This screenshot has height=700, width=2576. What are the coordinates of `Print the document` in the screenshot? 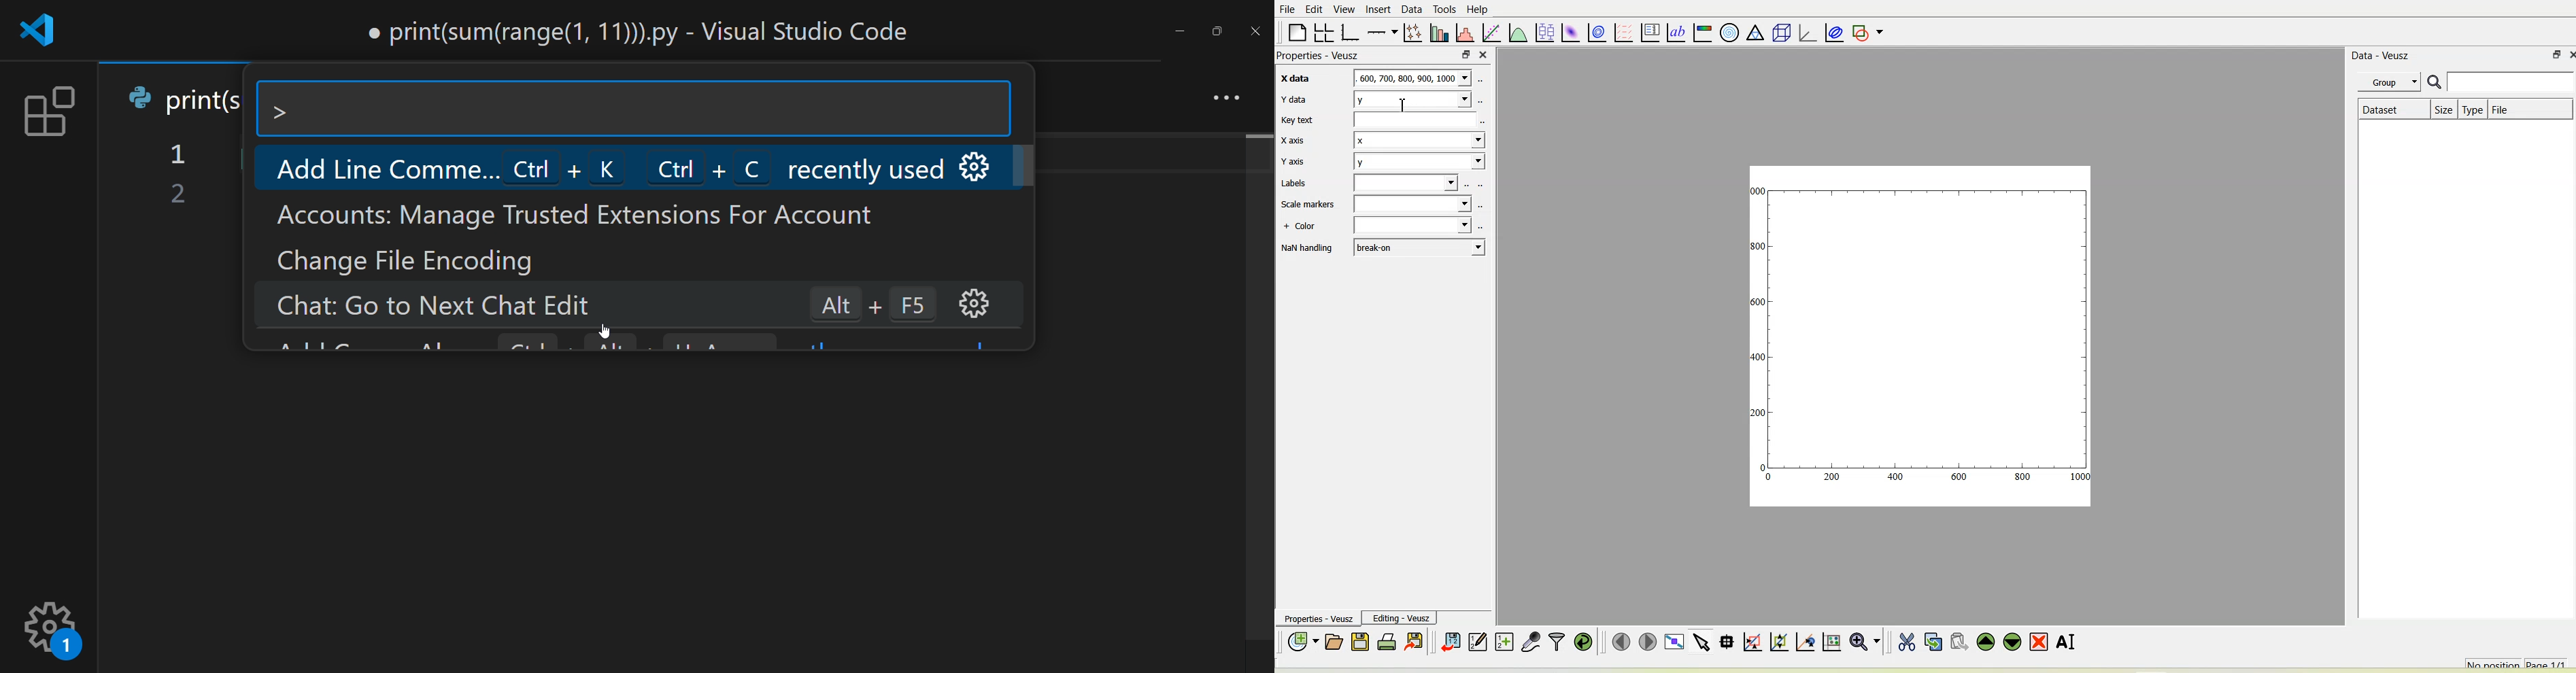 It's located at (1387, 641).